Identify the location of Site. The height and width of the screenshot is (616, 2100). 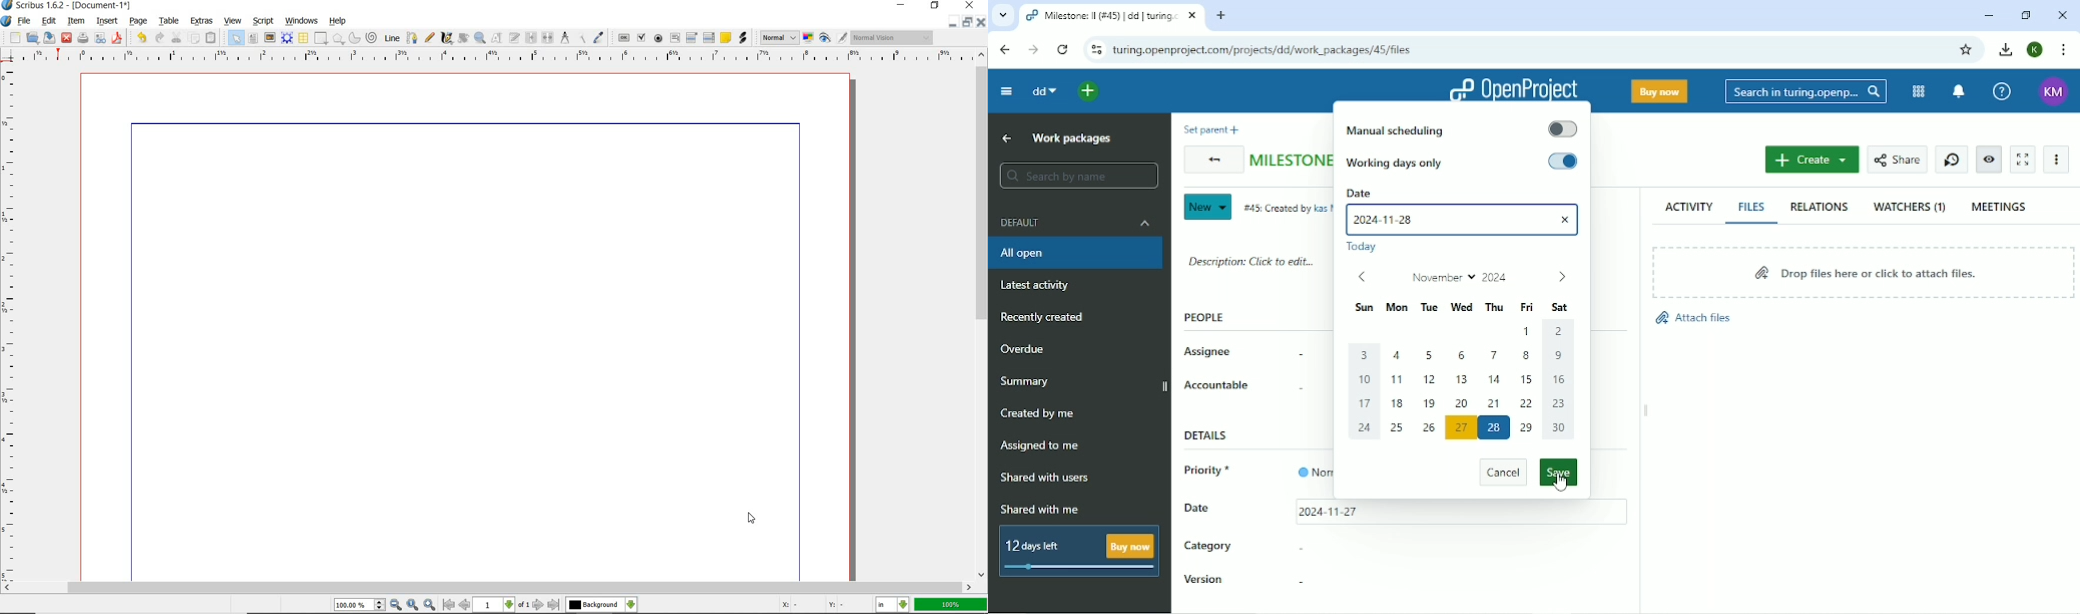
(1271, 50).